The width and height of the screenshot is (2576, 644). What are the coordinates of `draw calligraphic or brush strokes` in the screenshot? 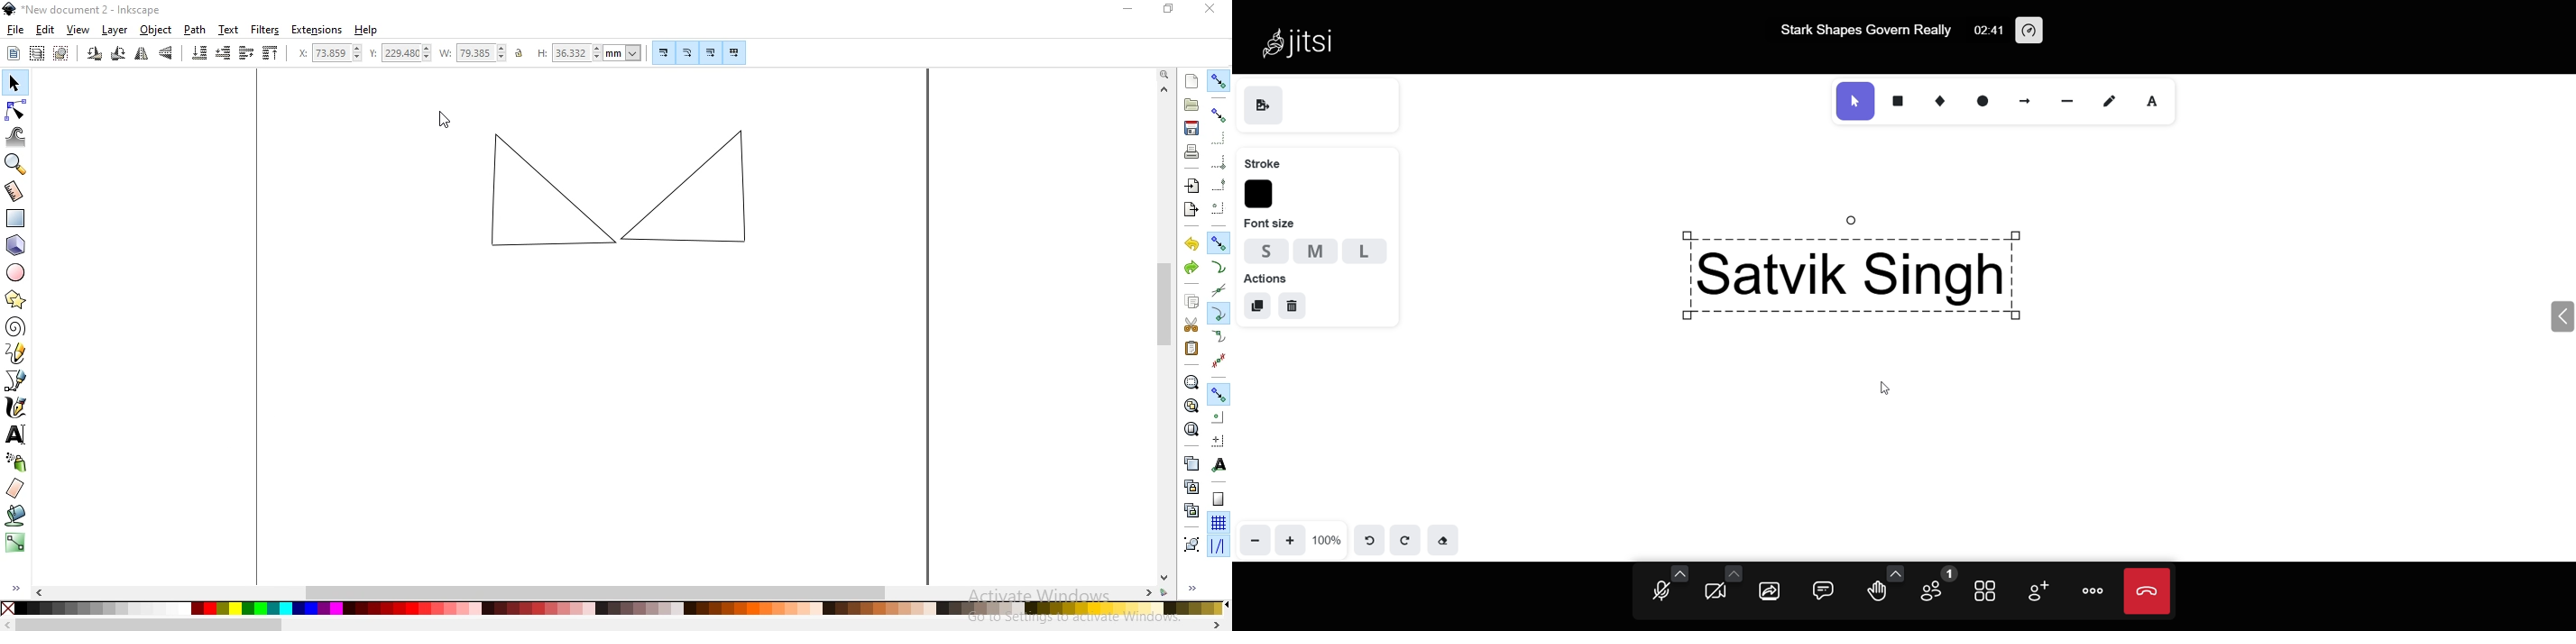 It's located at (16, 409).